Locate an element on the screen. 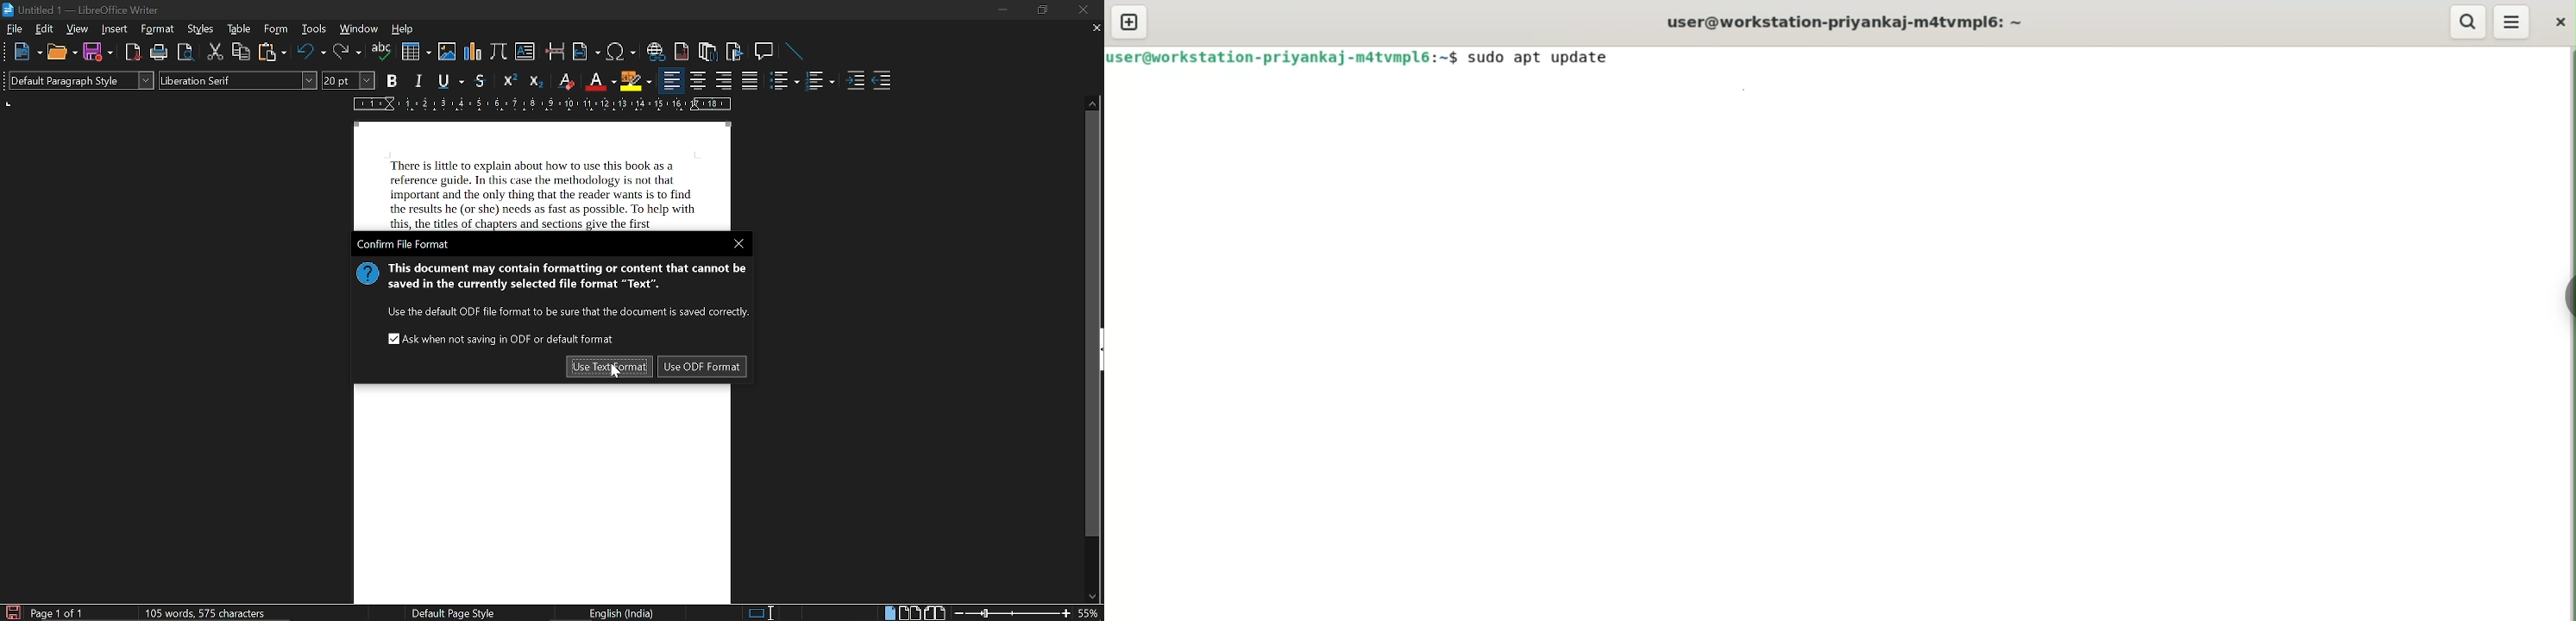  align right is located at coordinates (723, 81).